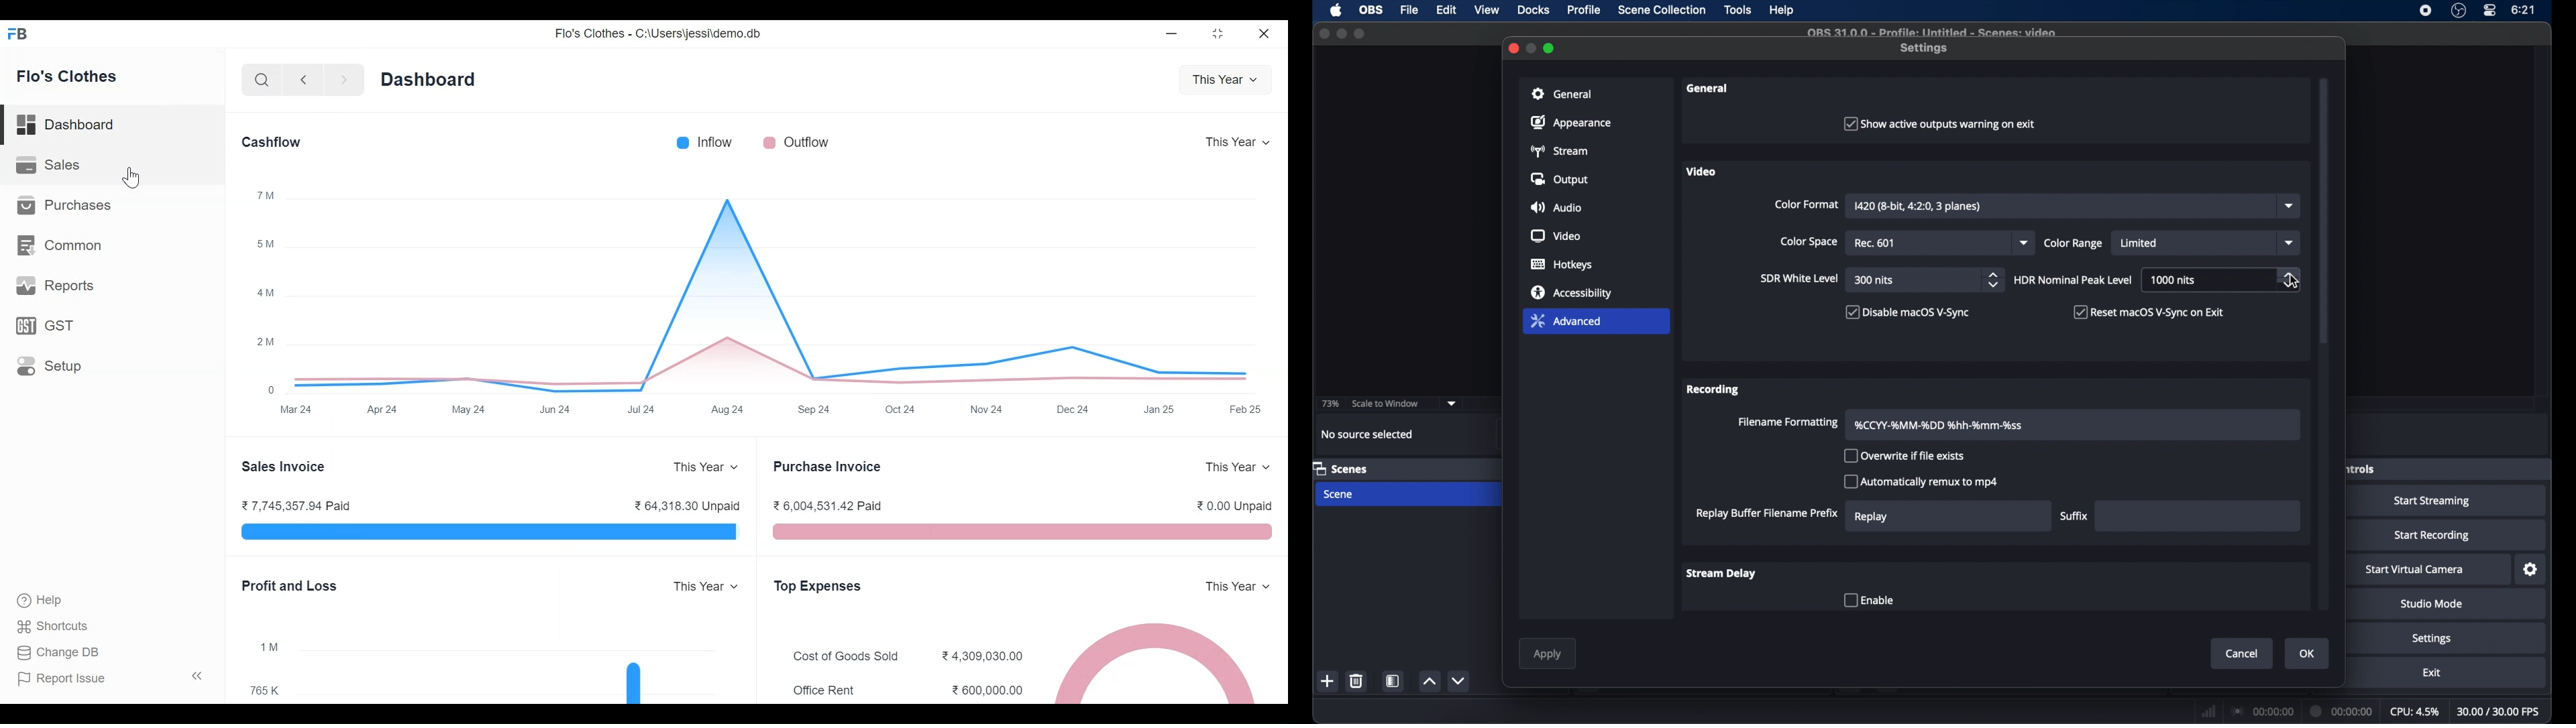  Describe the element at coordinates (272, 391) in the screenshot. I see `0` at that location.